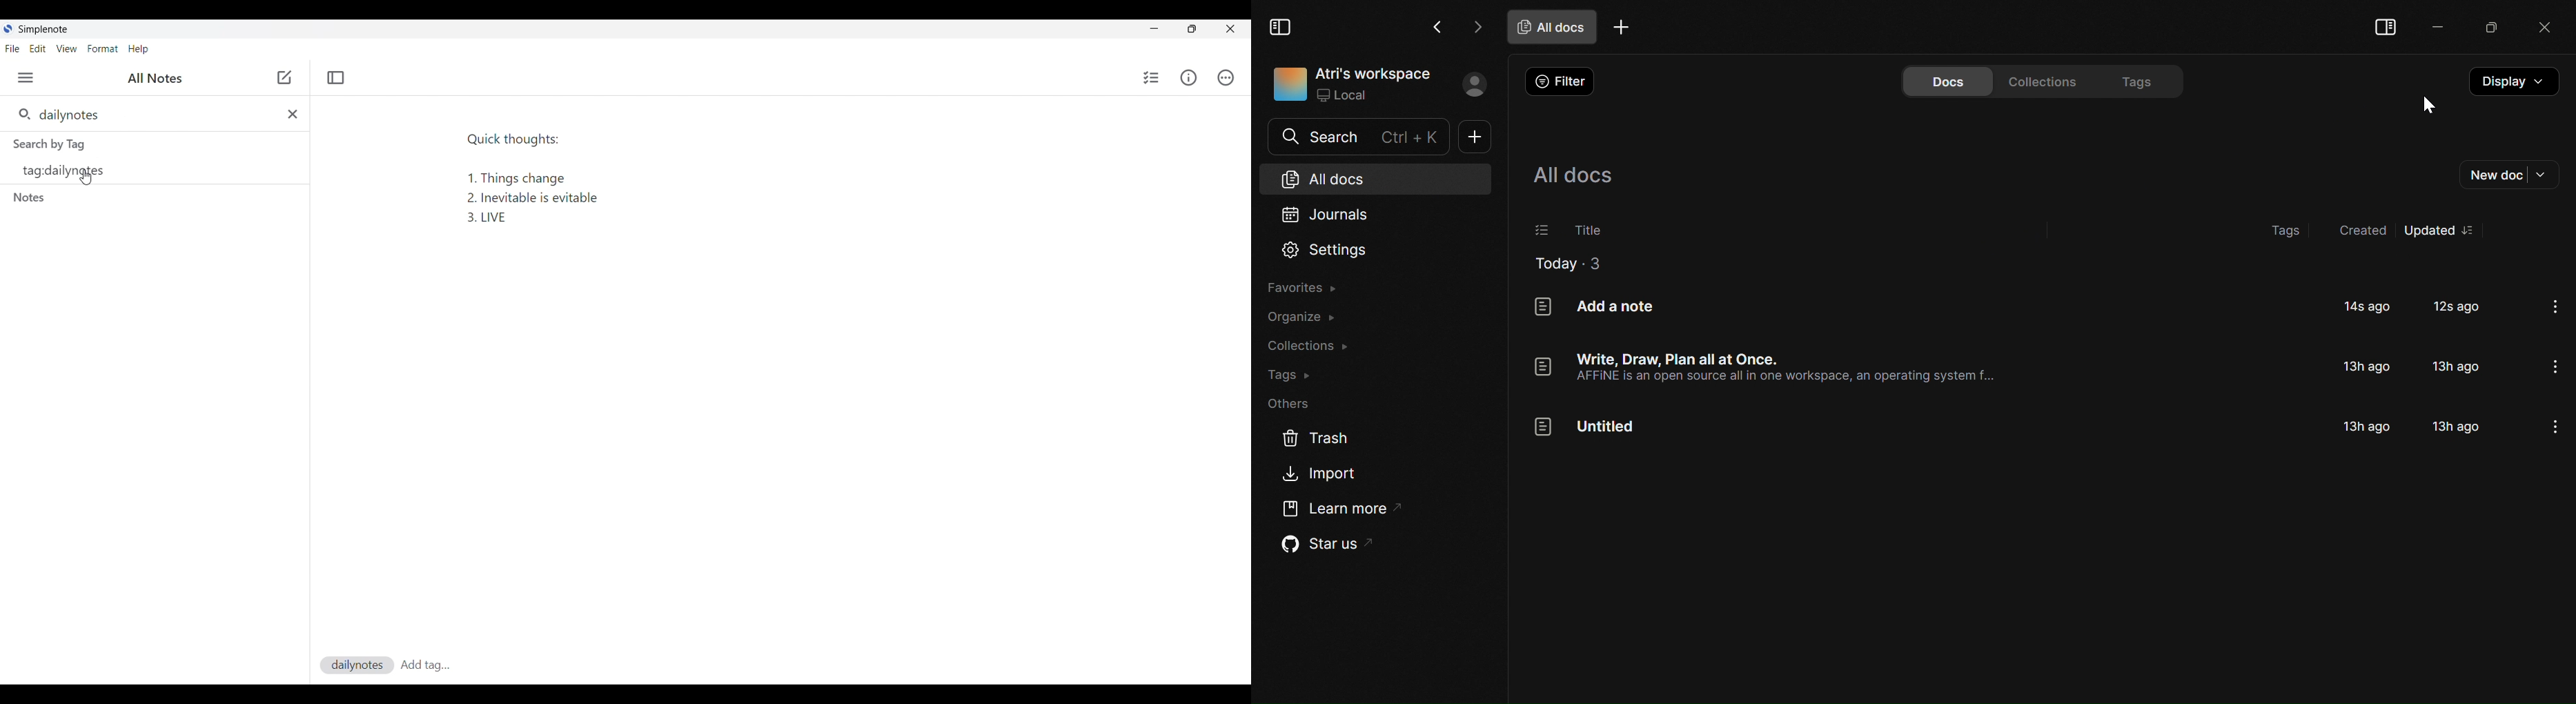 The width and height of the screenshot is (2576, 728). I want to click on Delete input made, so click(293, 114).